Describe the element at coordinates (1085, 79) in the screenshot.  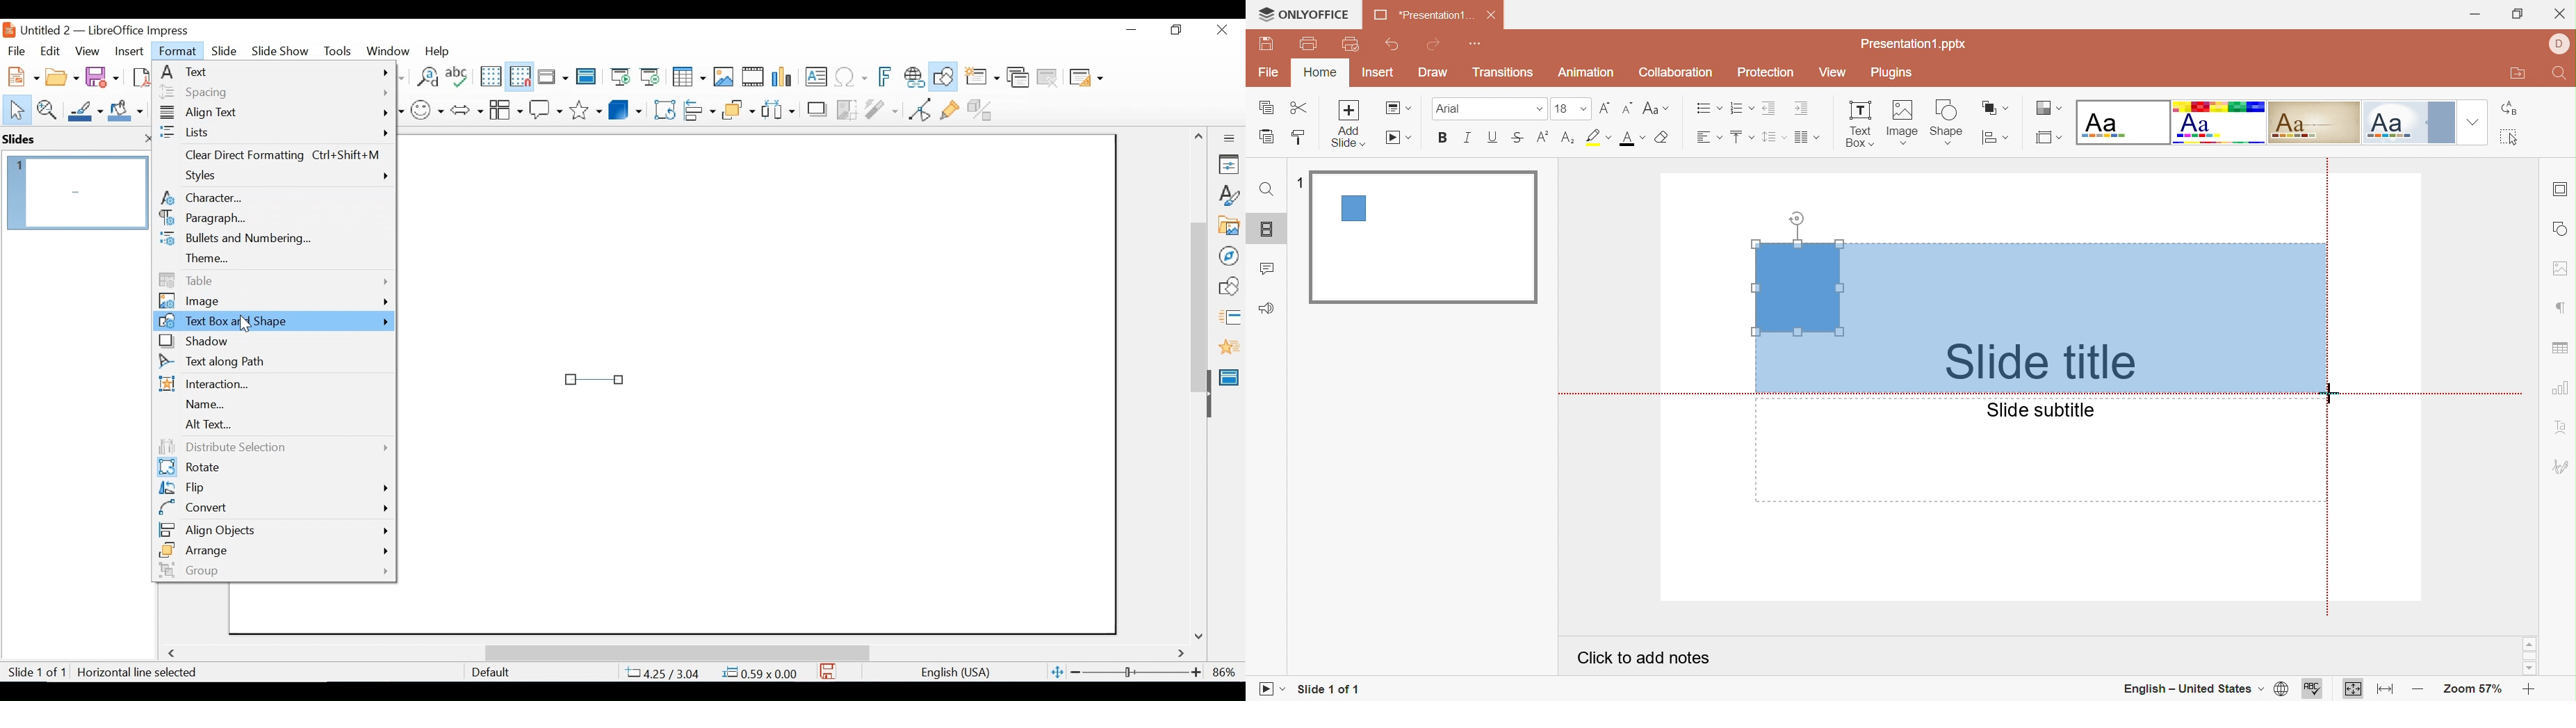
I see `Slide Layout` at that location.